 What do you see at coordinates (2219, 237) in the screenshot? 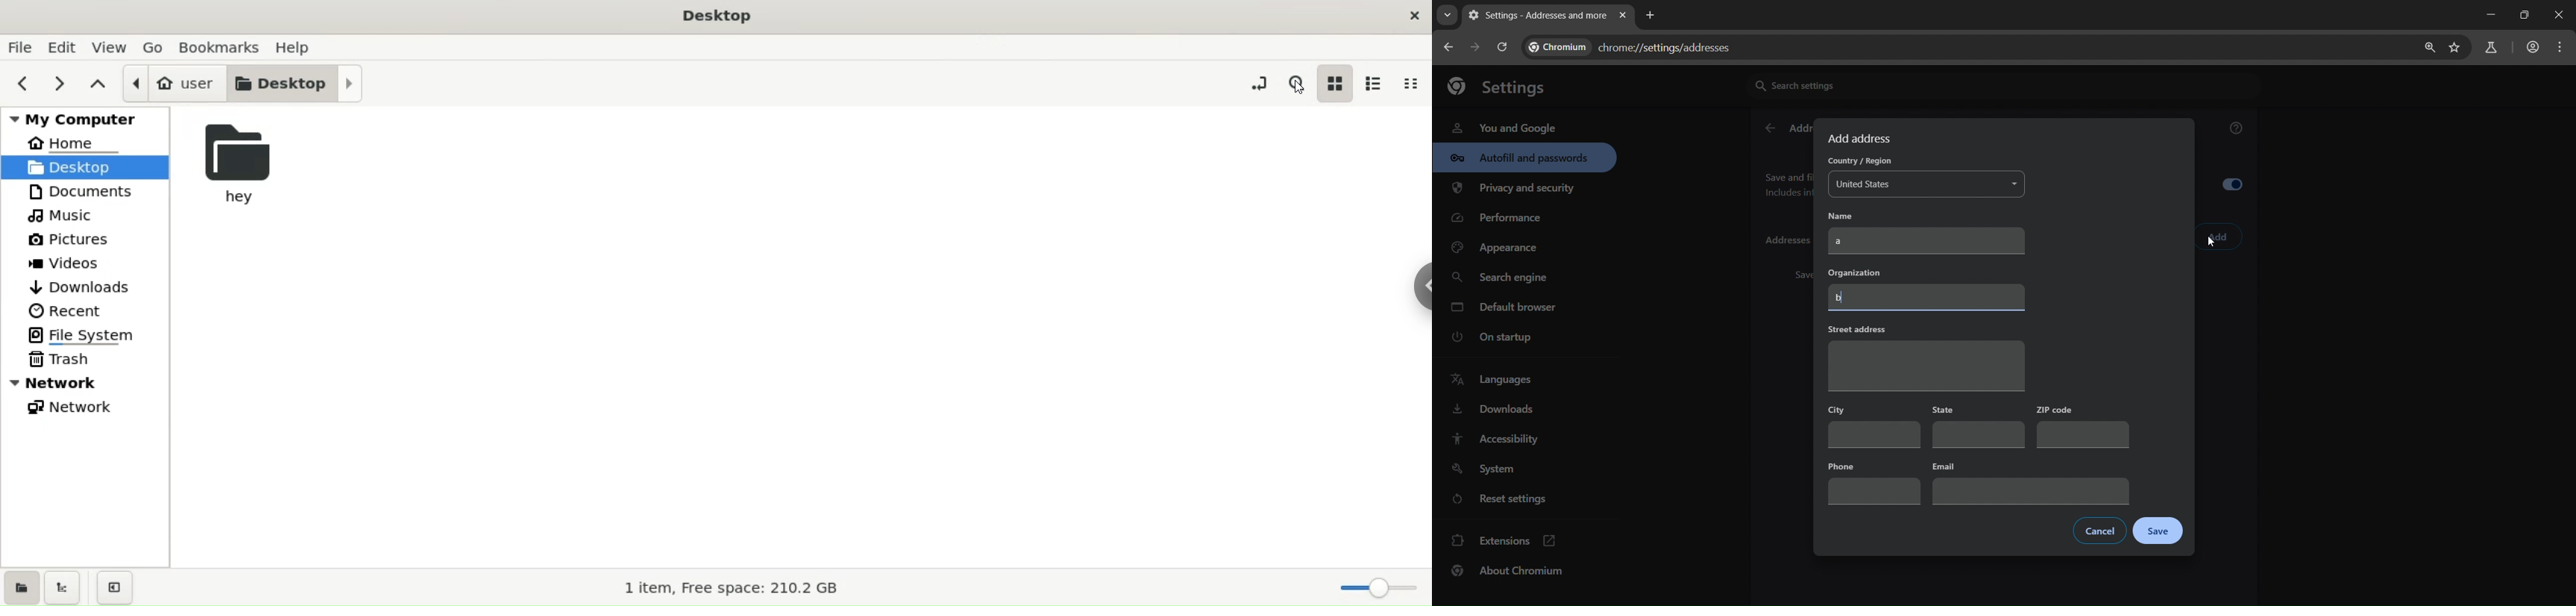
I see `add` at bounding box center [2219, 237].